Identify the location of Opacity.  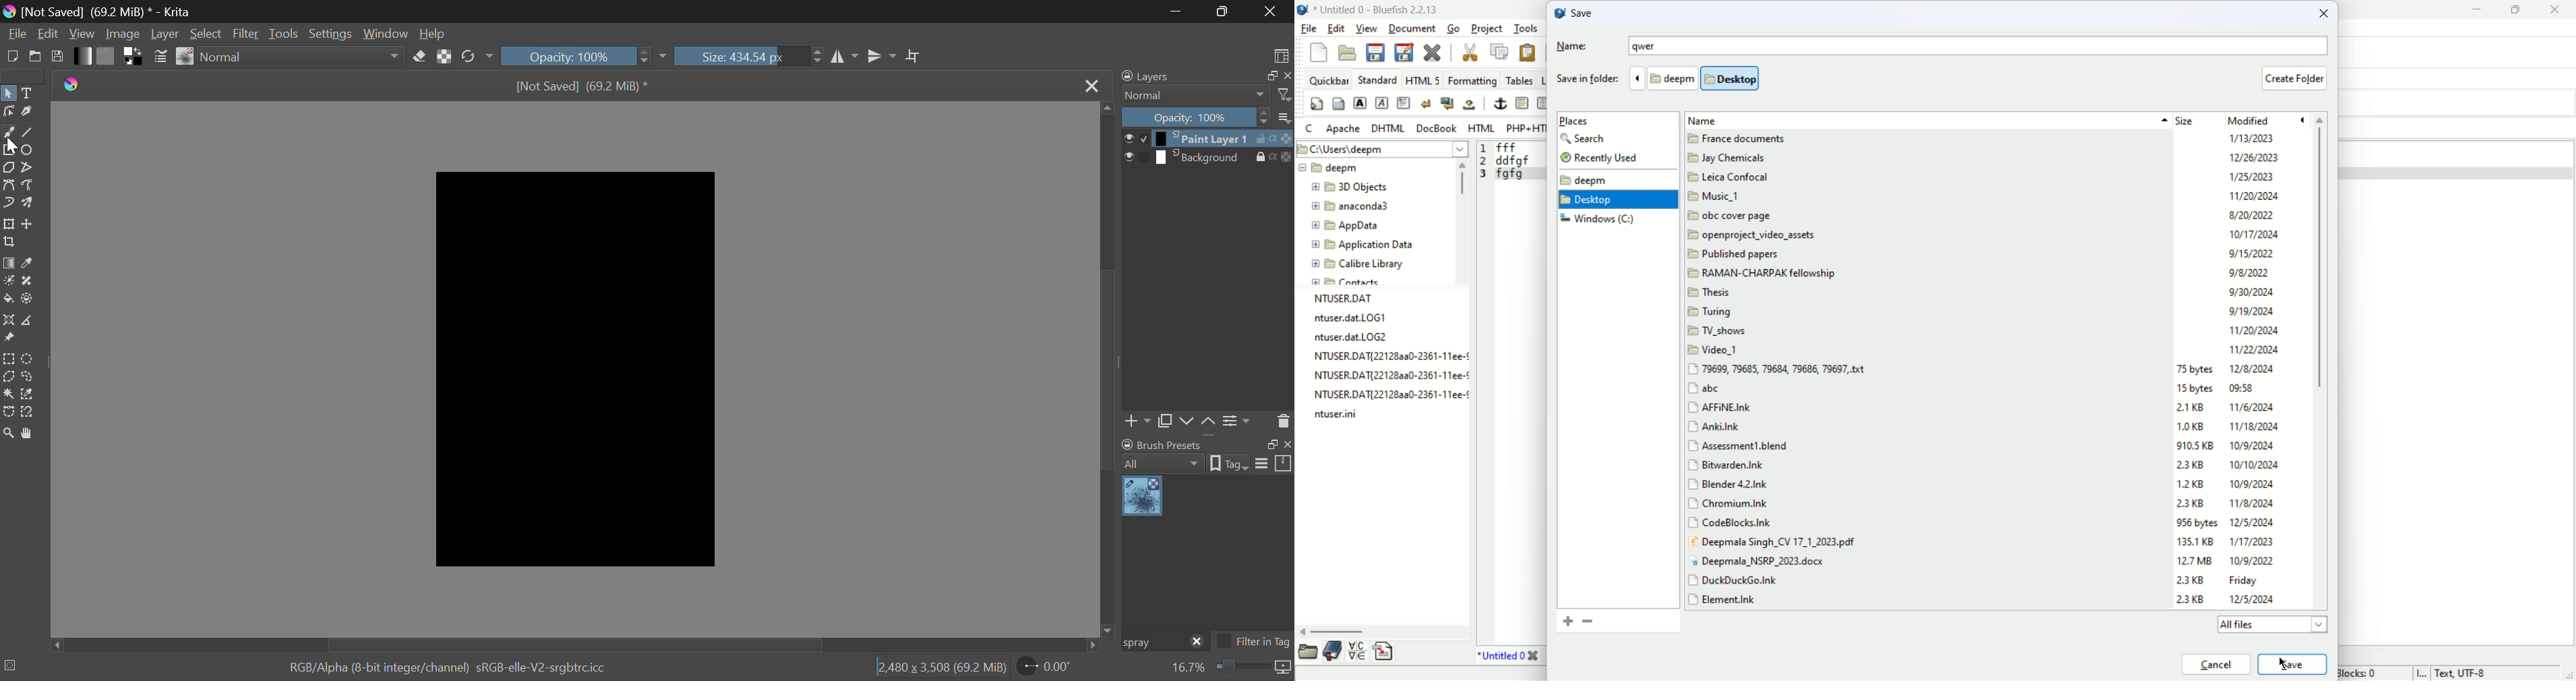
(585, 55).